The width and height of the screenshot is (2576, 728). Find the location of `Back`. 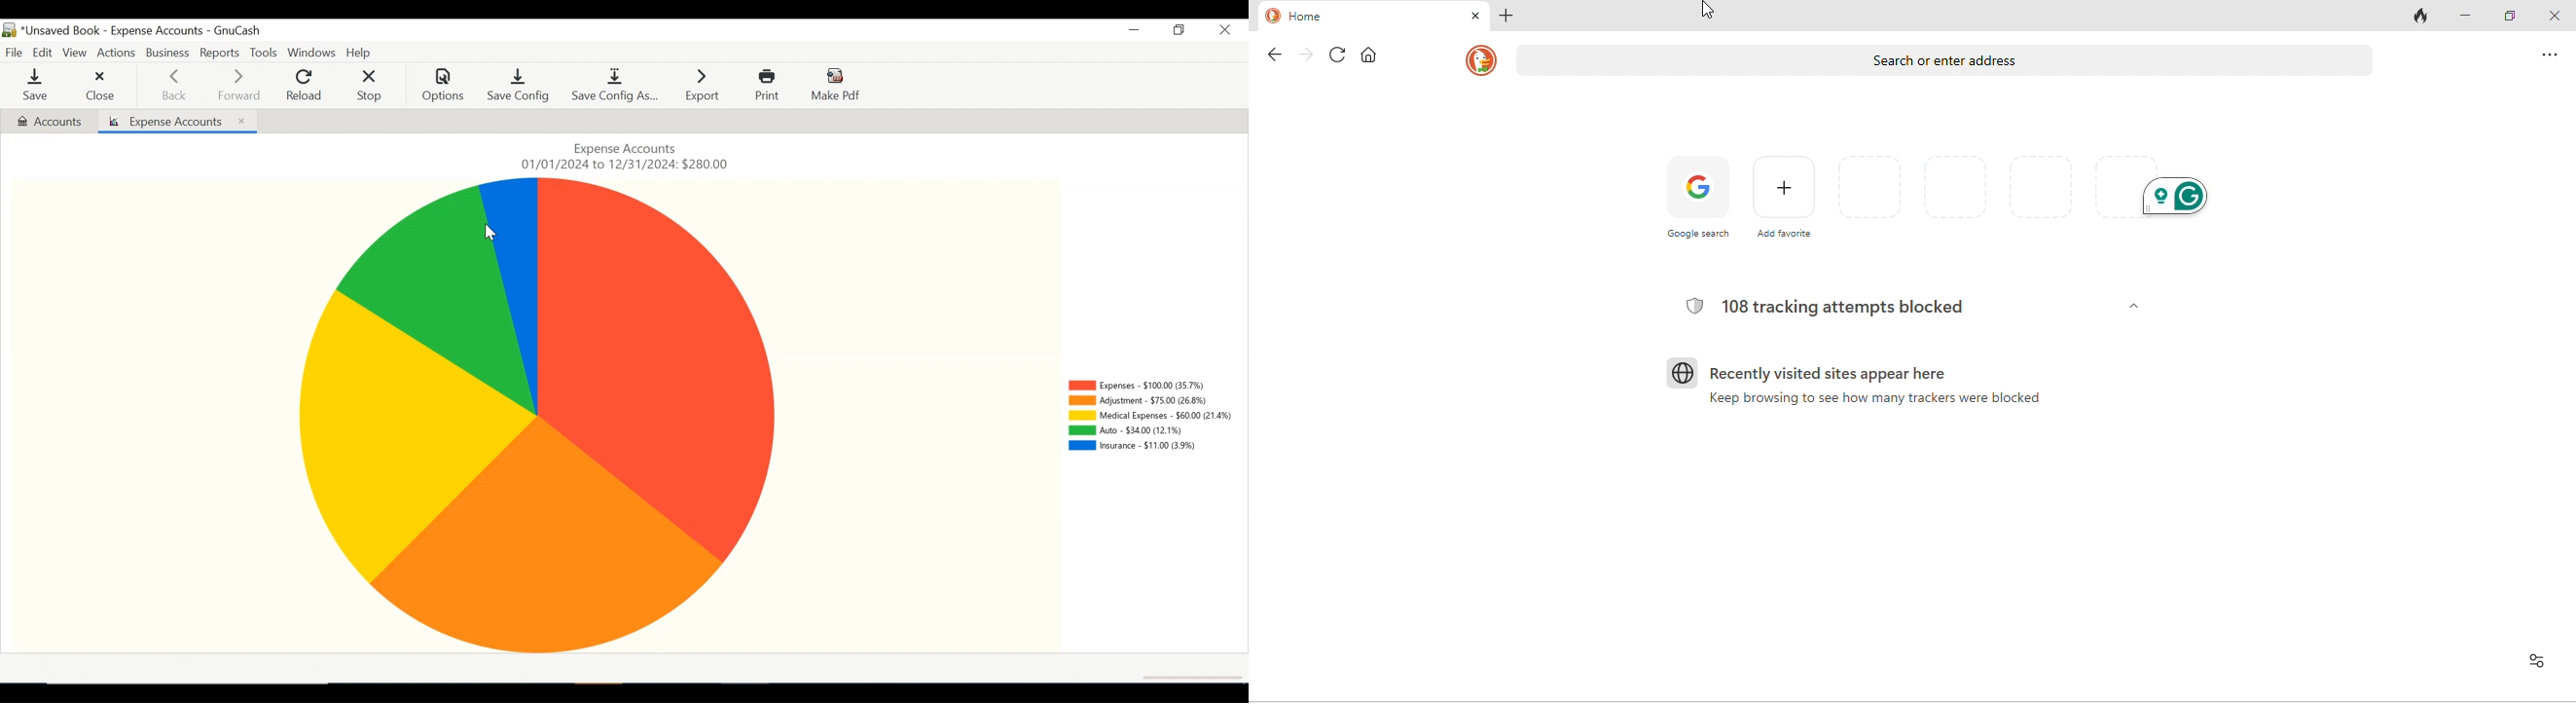

Back is located at coordinates (179, 86).